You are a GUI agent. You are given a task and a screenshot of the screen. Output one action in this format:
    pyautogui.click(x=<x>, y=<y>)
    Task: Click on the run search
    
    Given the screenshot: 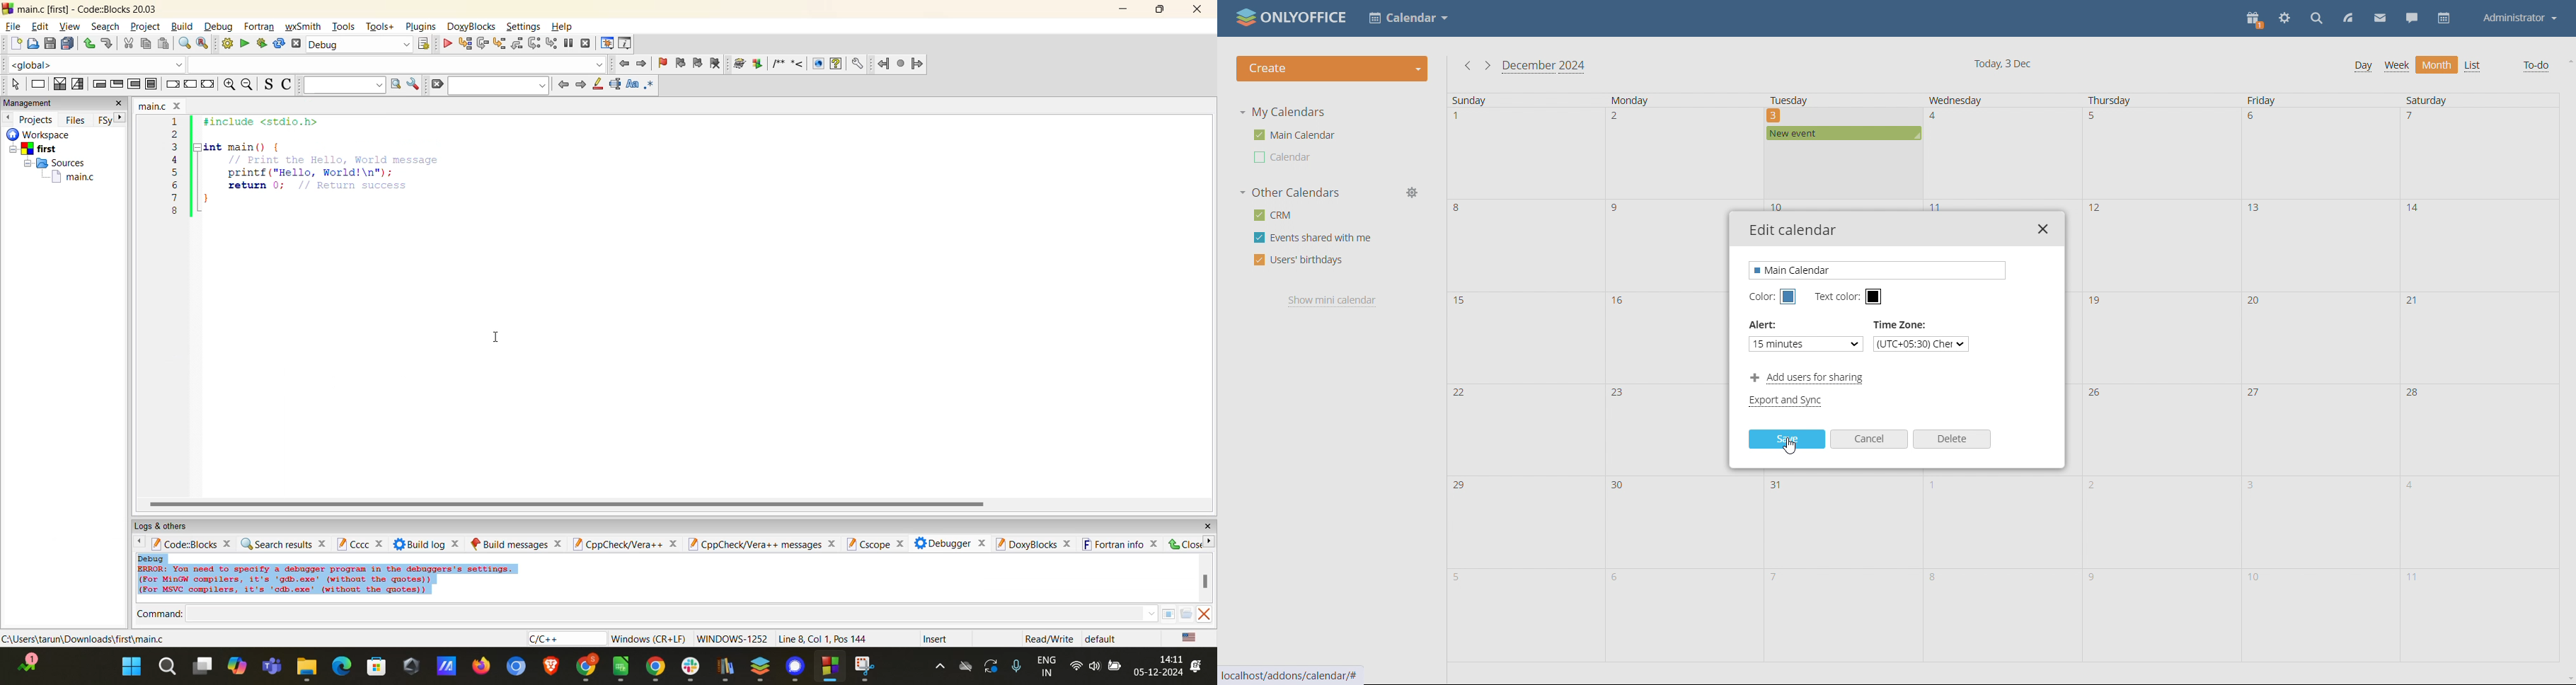 What is the action you would take?
    pyautogui.click(x=395, y=85)
    